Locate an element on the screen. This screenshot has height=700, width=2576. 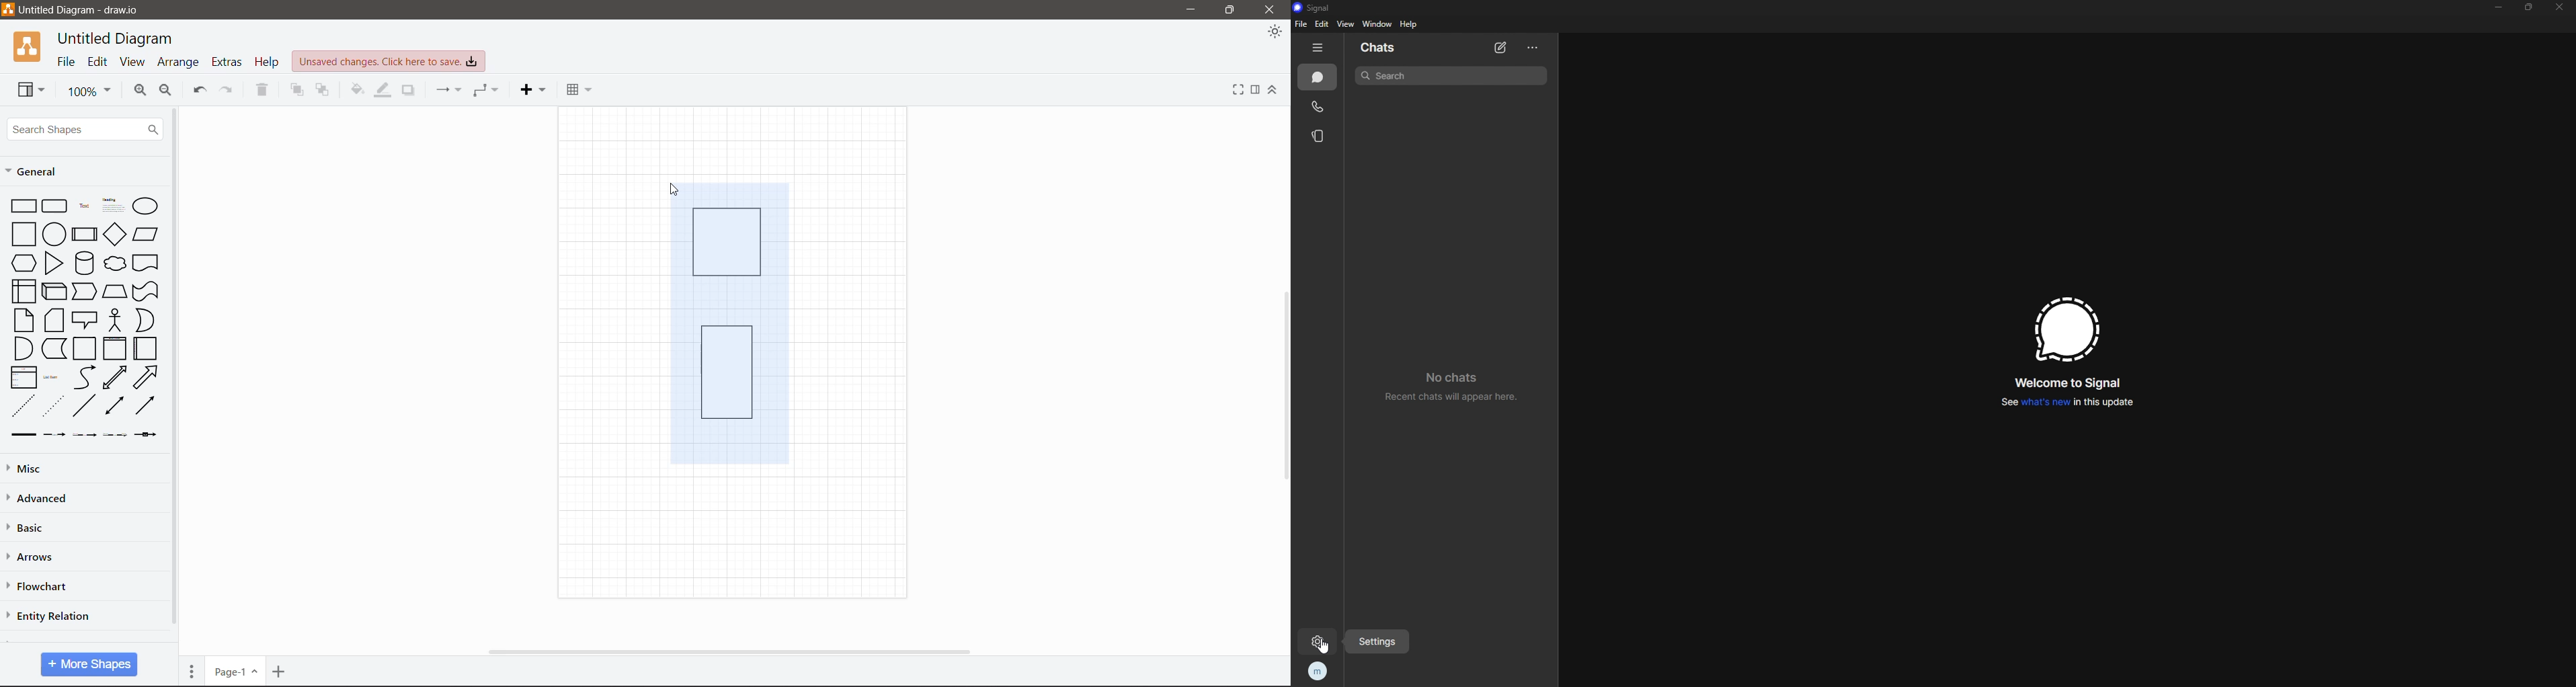
file is located at coordinates (1301, 24).